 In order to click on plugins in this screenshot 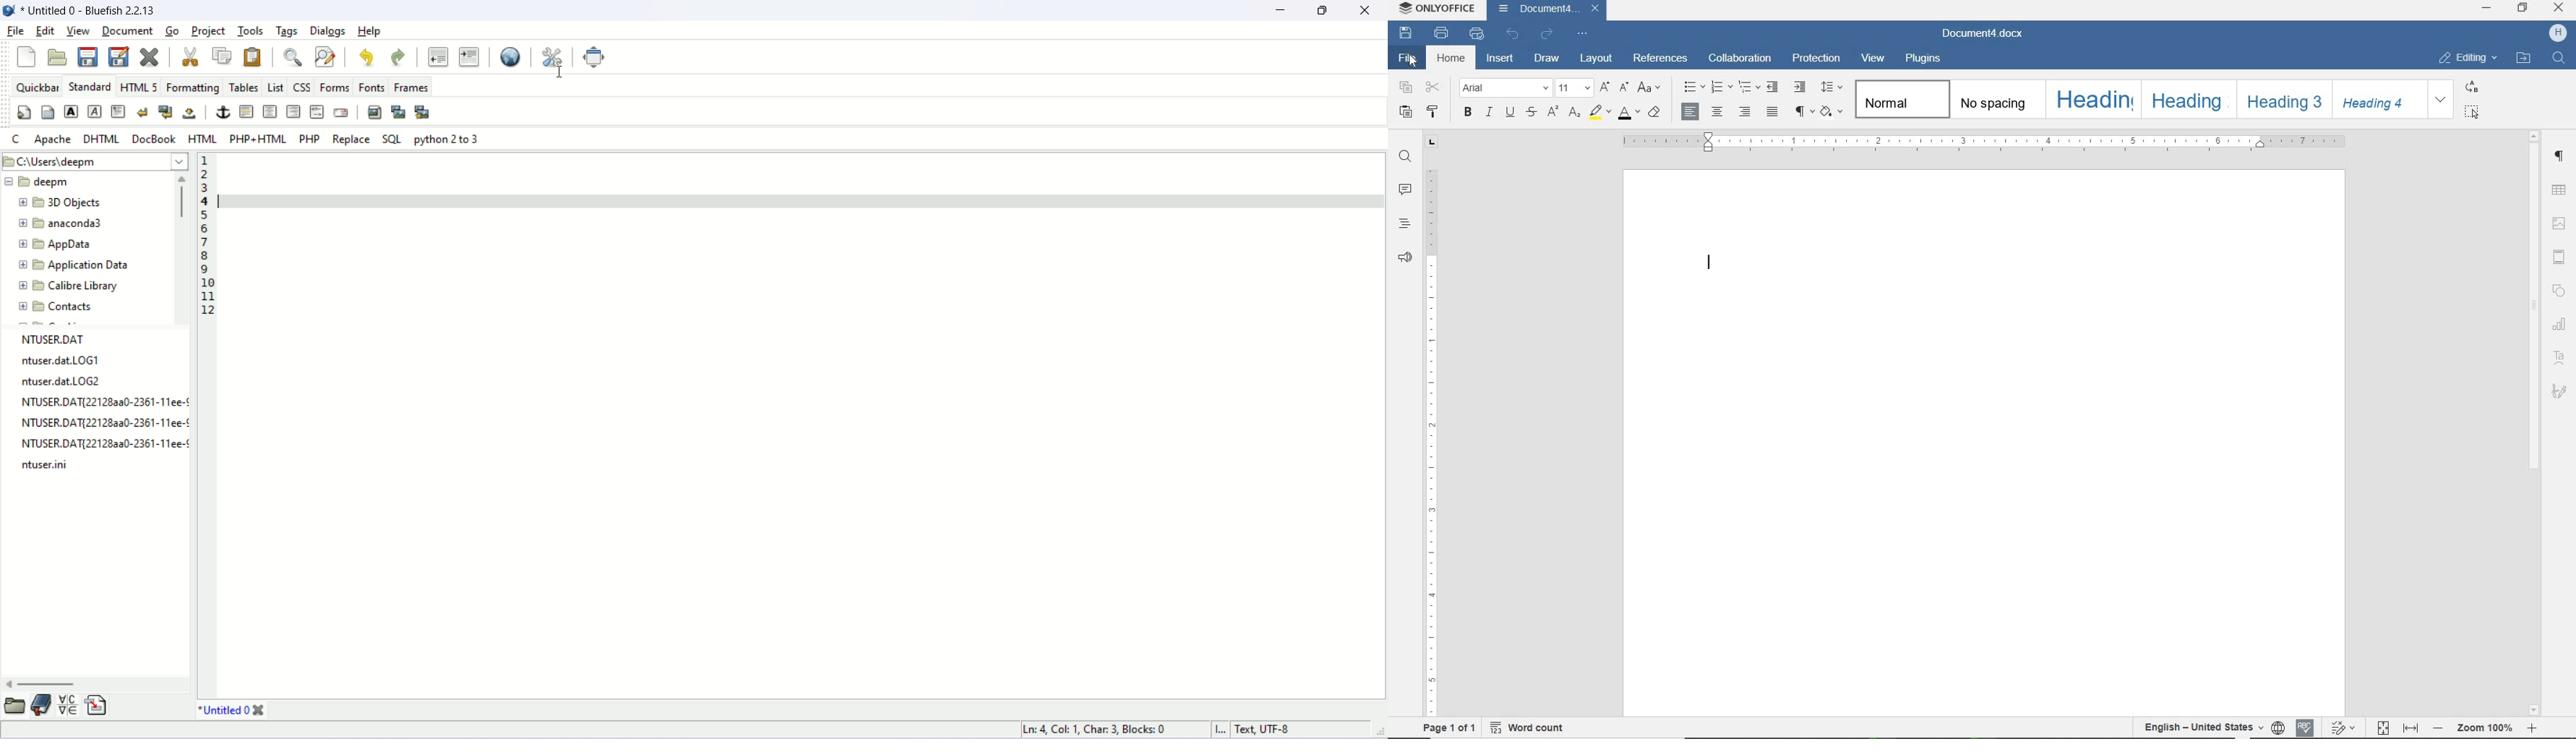, I will do `click(1922, 60)`.